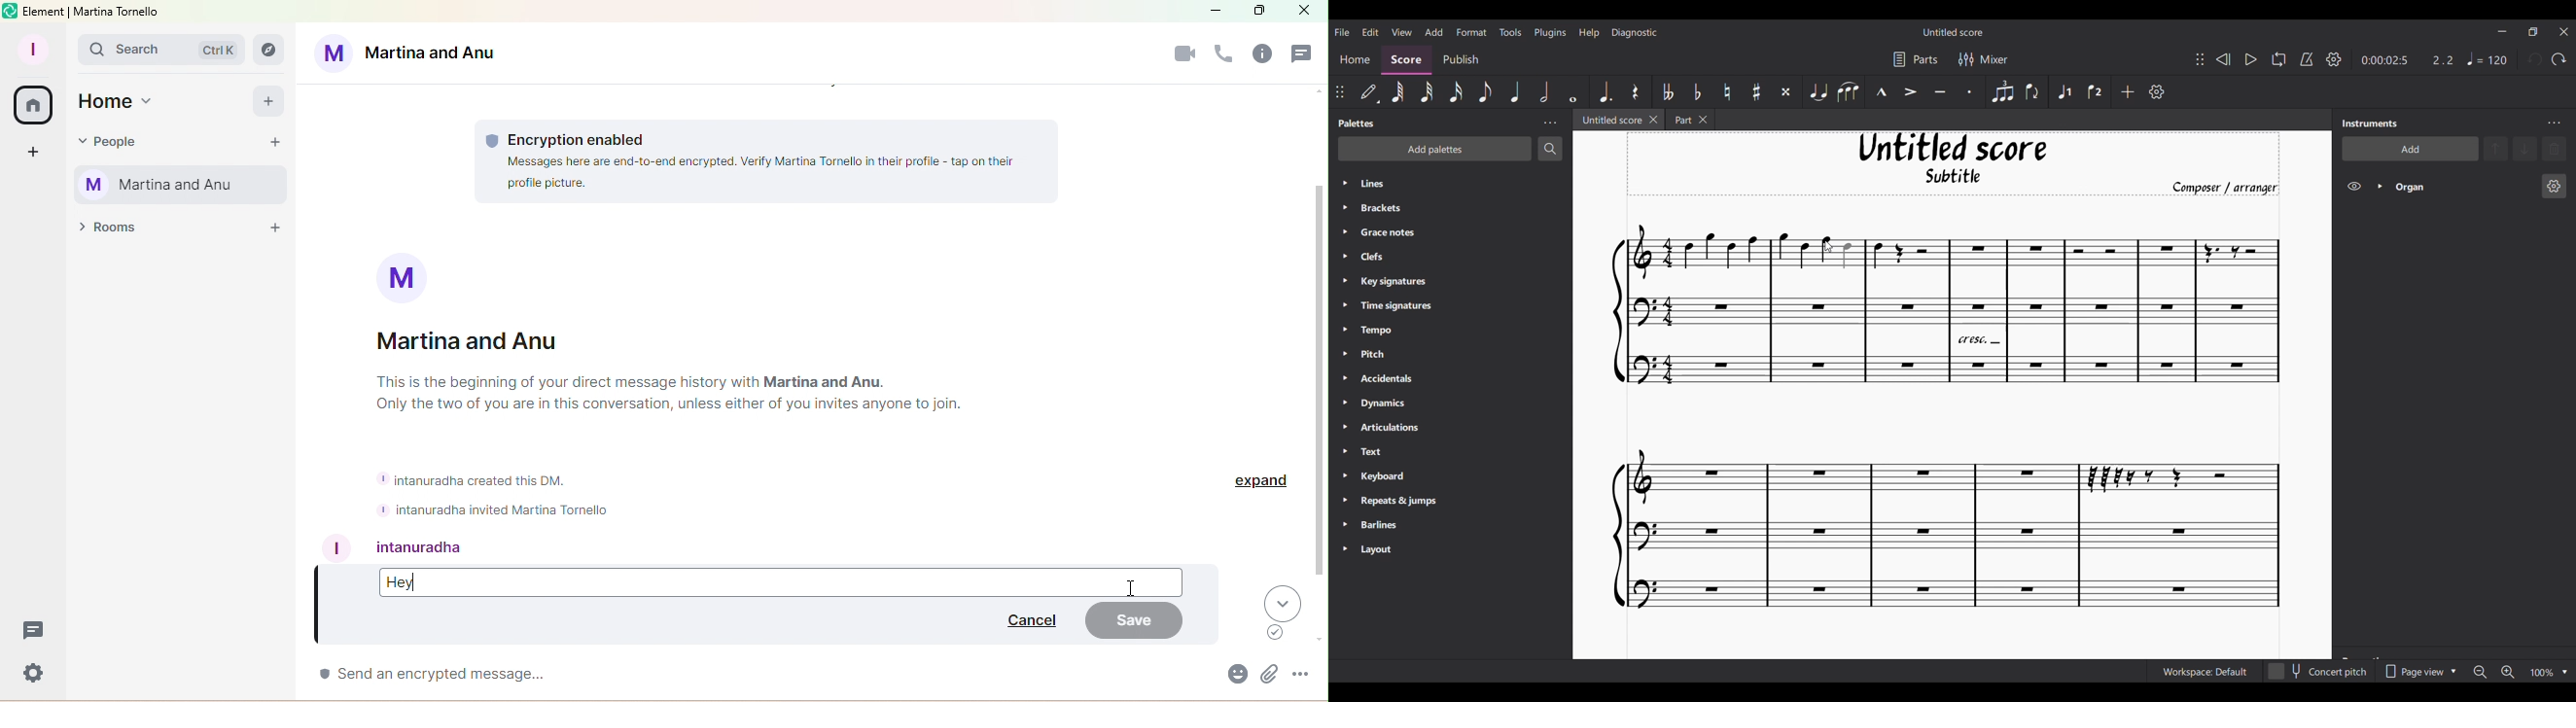 The image size is (2576, 728). Describe the element at coordinates (2307, 59) in the screenshot. I see `Metronome` at that location.